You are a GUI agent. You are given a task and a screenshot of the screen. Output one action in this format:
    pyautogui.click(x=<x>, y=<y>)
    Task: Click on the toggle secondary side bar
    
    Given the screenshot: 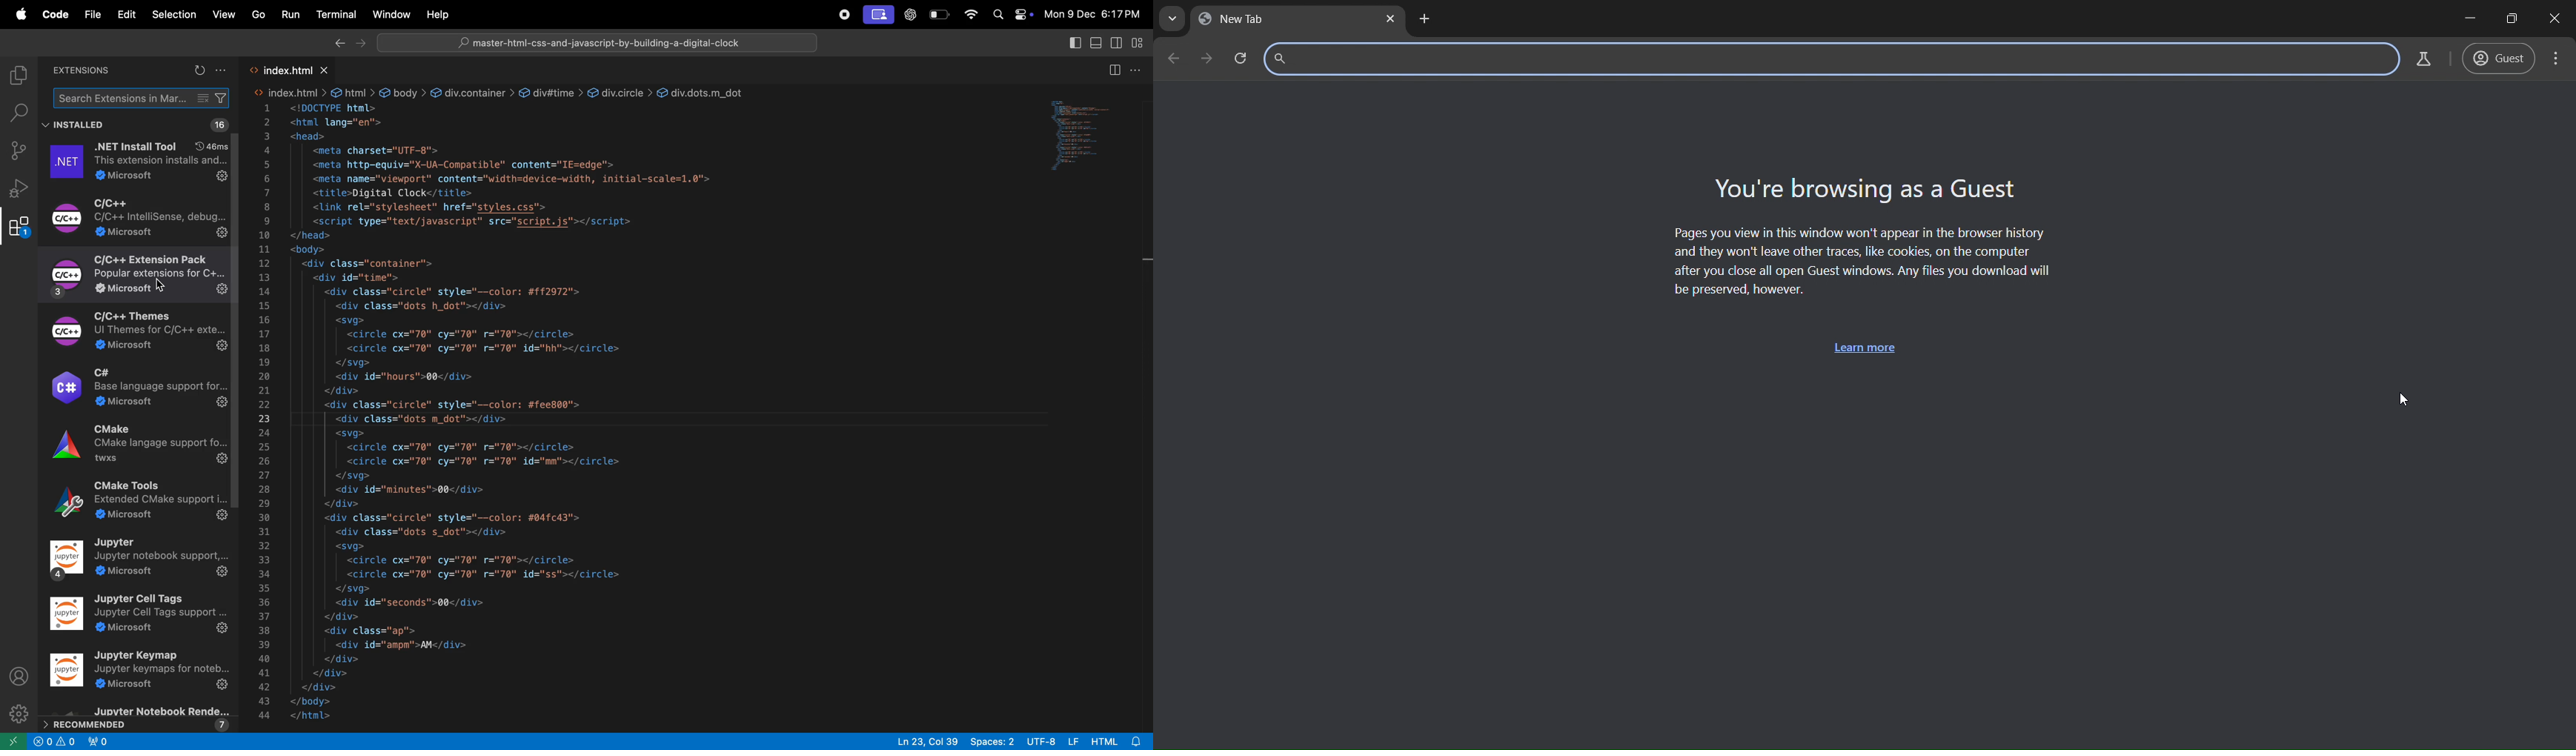 What is the action you would take?
    pyautogui.click(x=1116, y=43)
    